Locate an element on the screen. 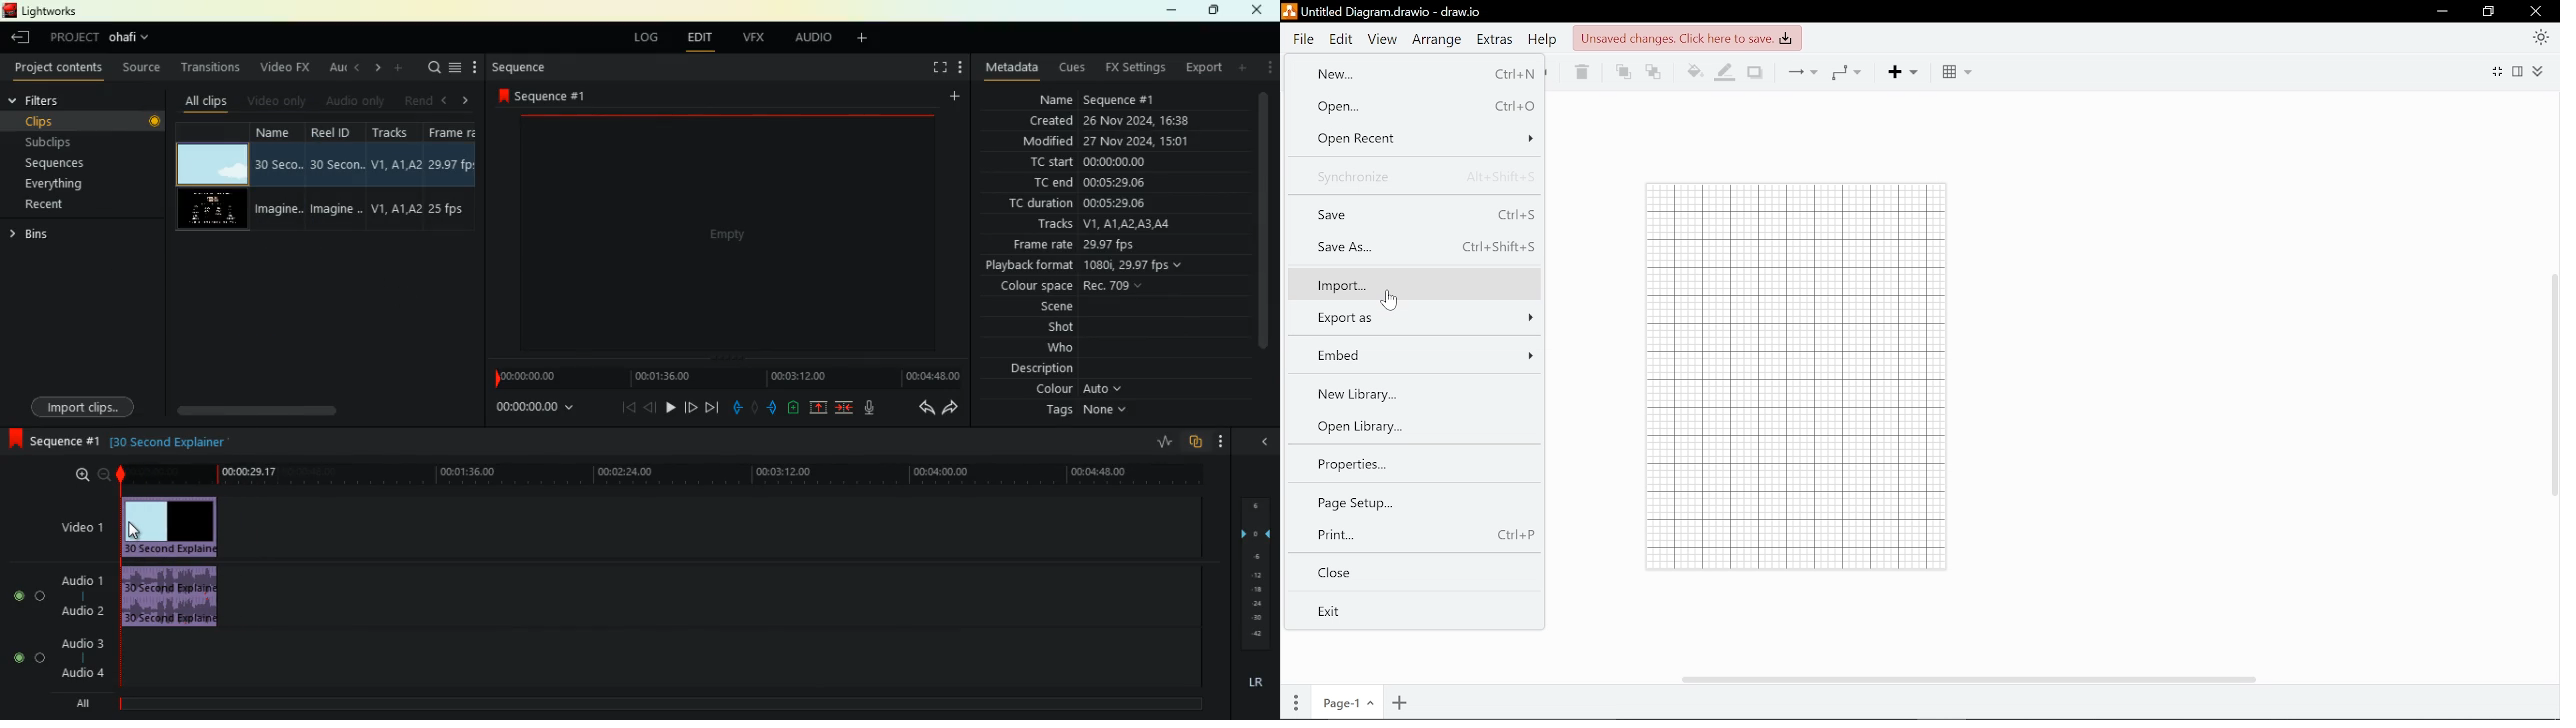 The height and width of the screenshot is (728, 2576). maximize is located at coordinates (1211, 11).